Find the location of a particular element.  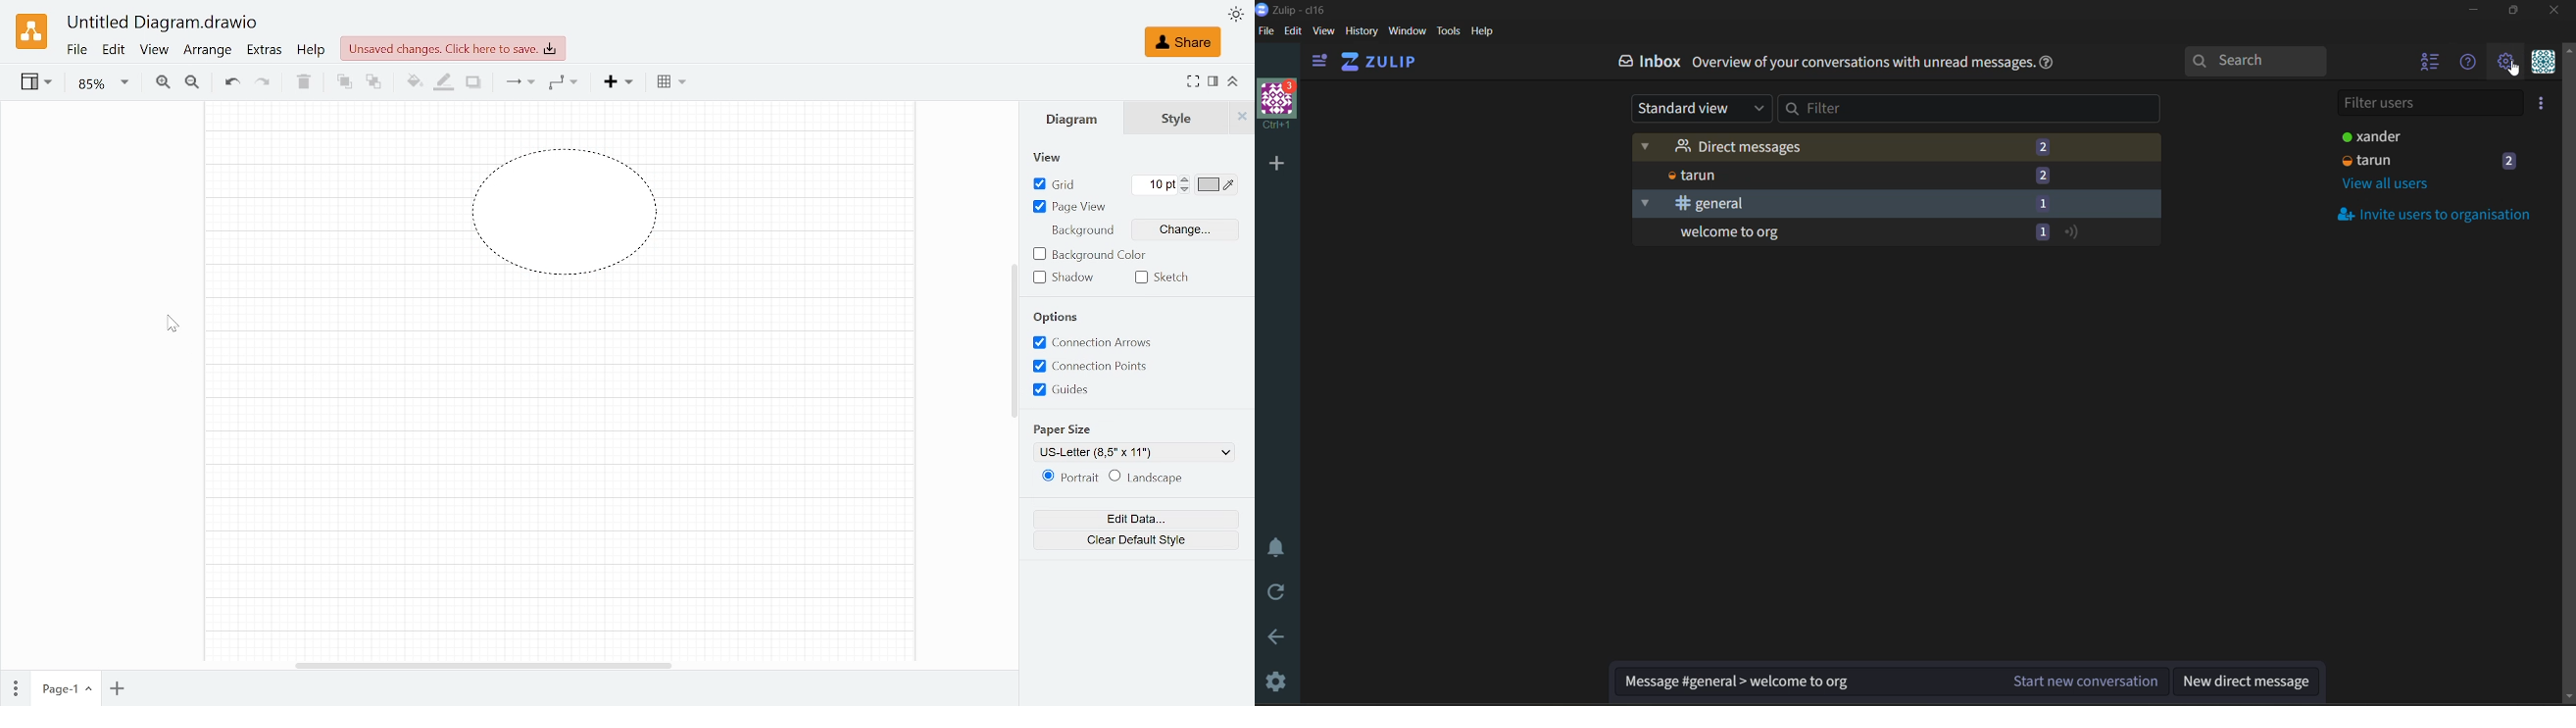

background is located at coordinates (1085, 230).